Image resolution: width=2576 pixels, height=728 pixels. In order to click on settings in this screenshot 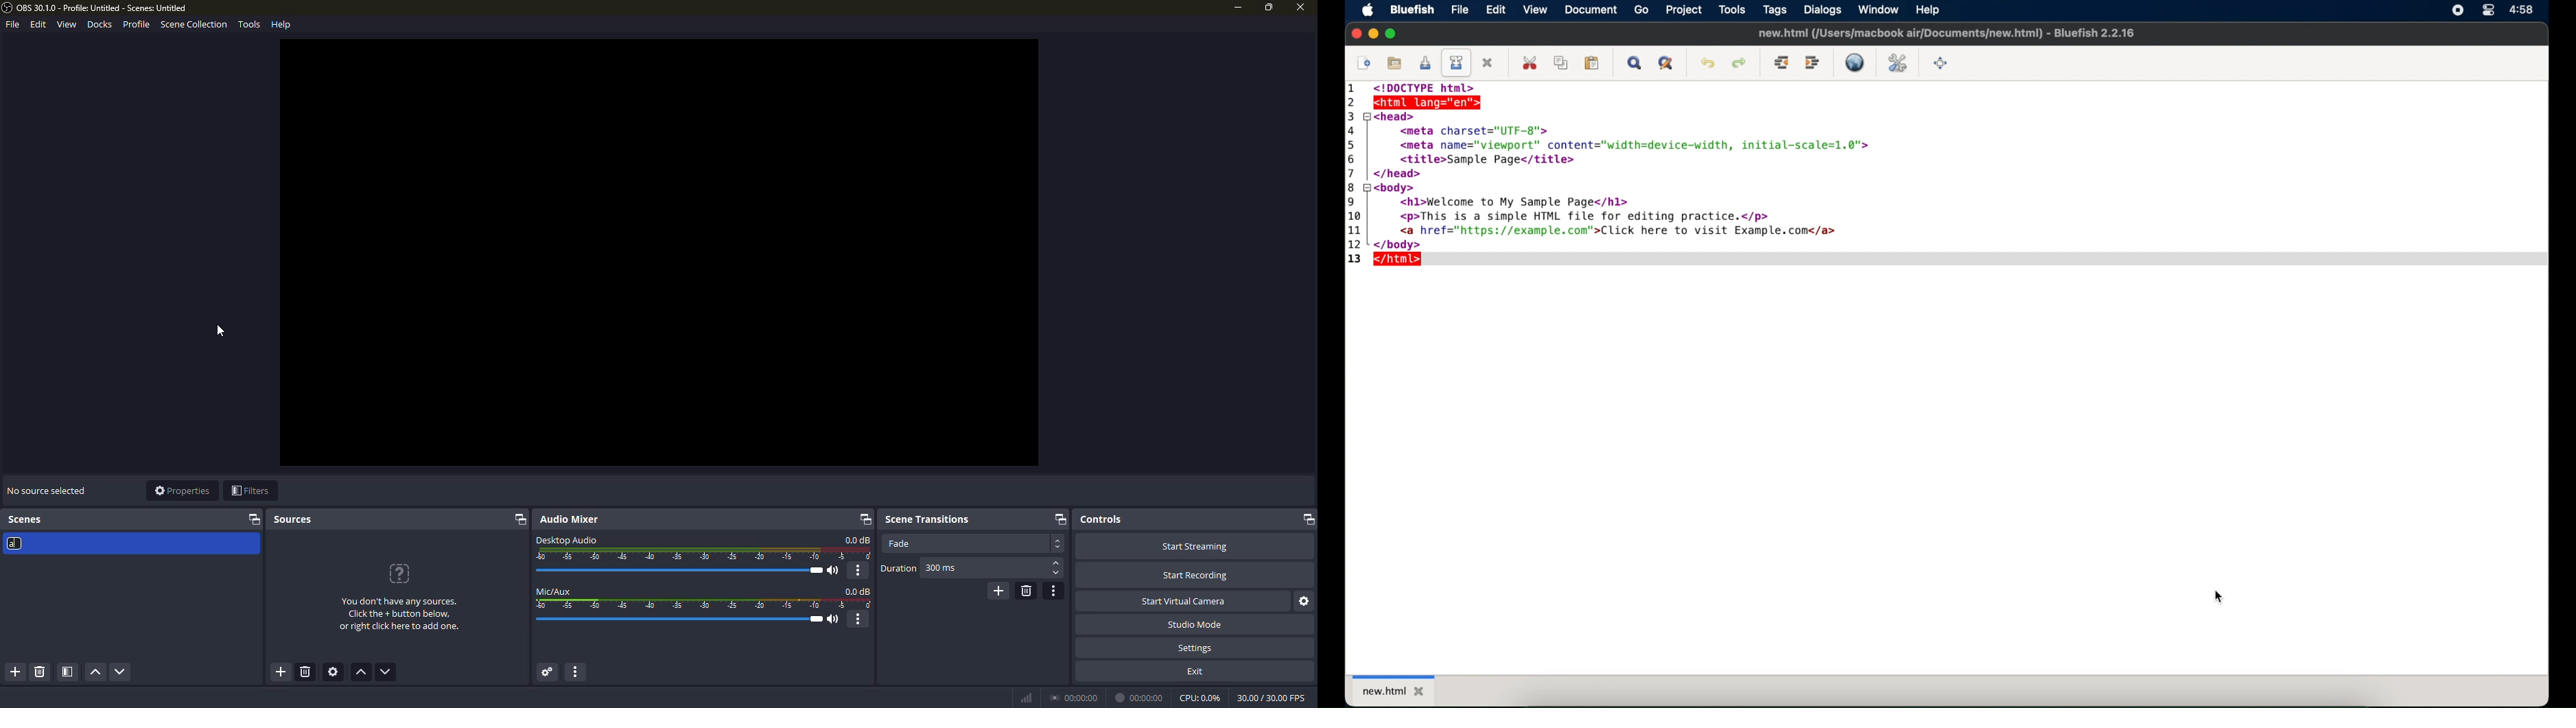, I will do `click(1196, 648)`.